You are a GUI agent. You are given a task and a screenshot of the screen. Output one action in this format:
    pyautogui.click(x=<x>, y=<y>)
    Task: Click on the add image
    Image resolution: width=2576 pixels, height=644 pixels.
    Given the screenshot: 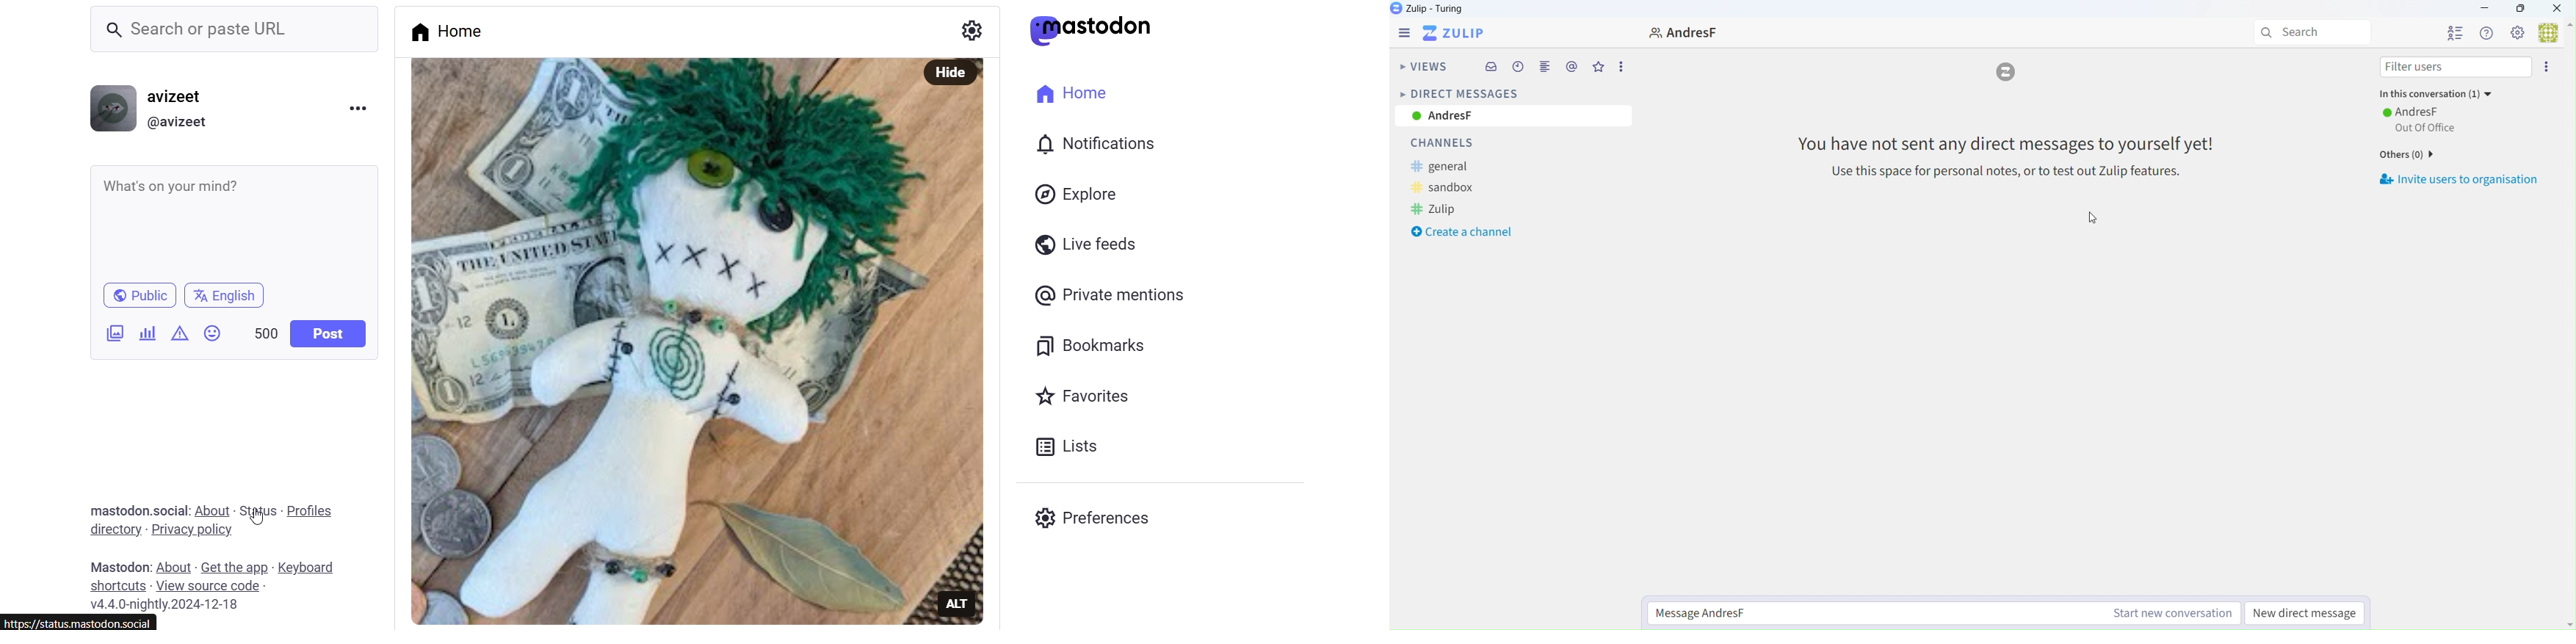 What is the action you would take?
    pyautogui.click(x=116, y=333)
    